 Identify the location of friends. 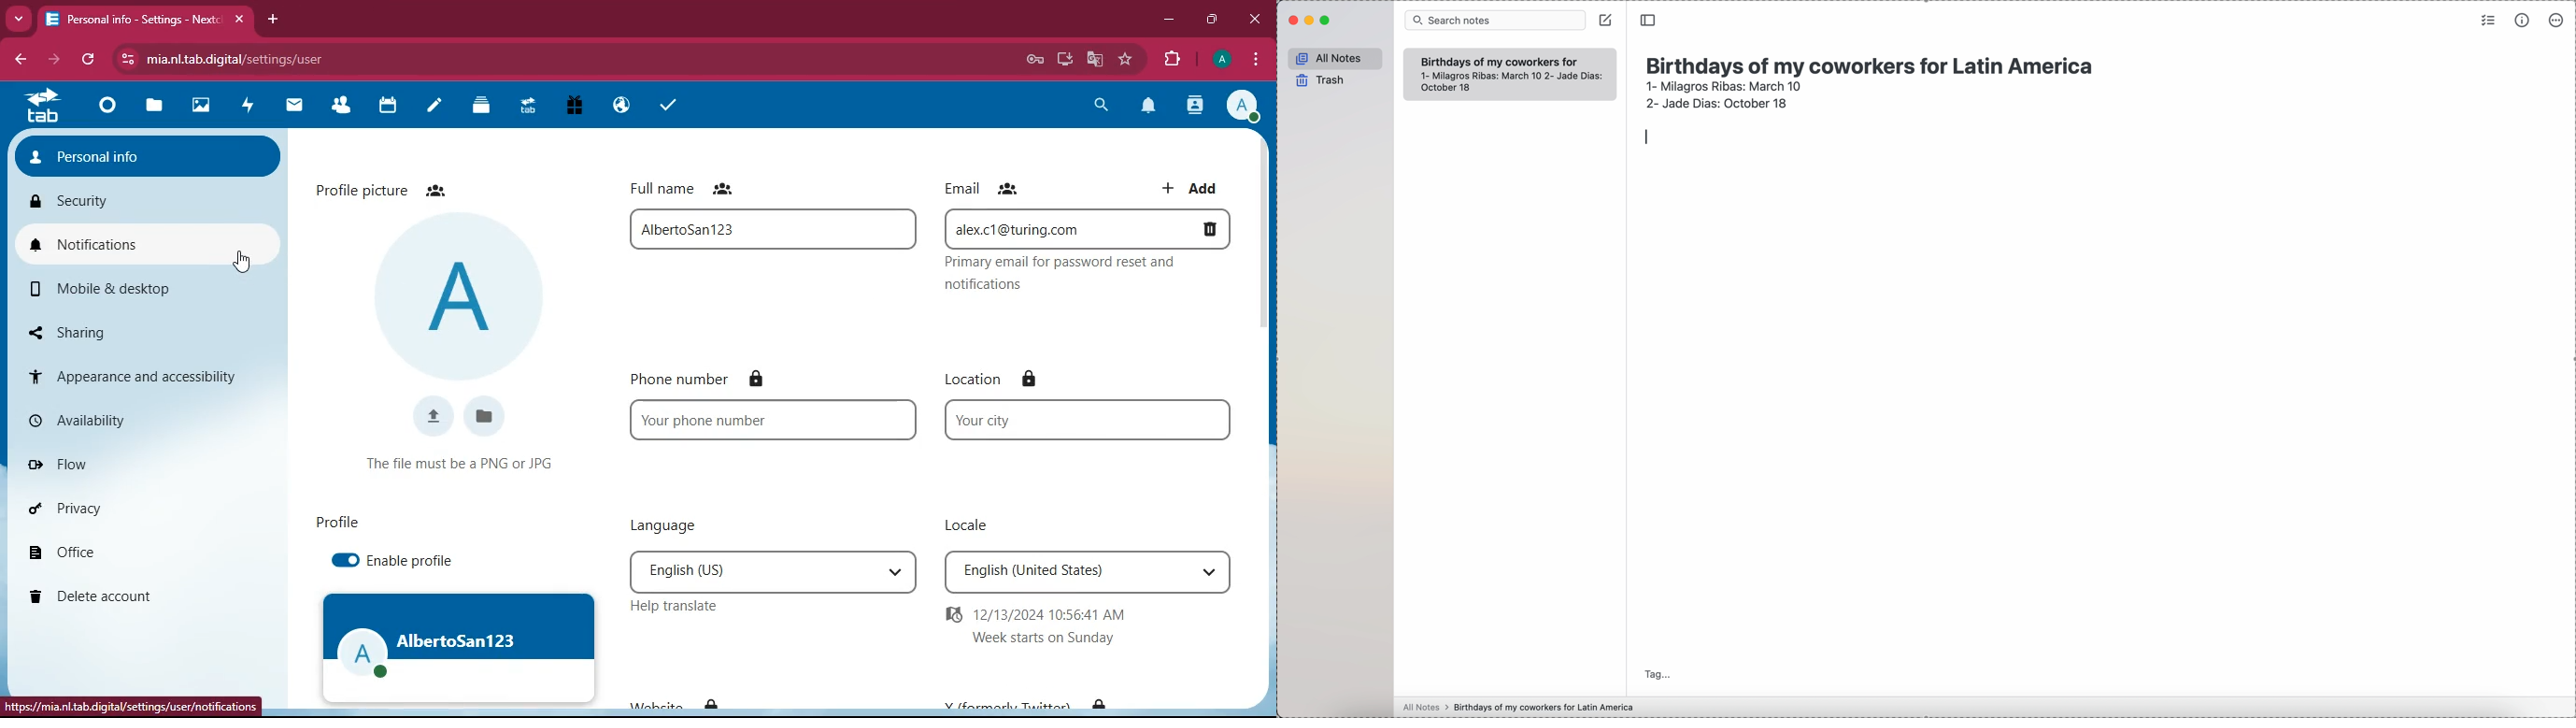
(434, 190).